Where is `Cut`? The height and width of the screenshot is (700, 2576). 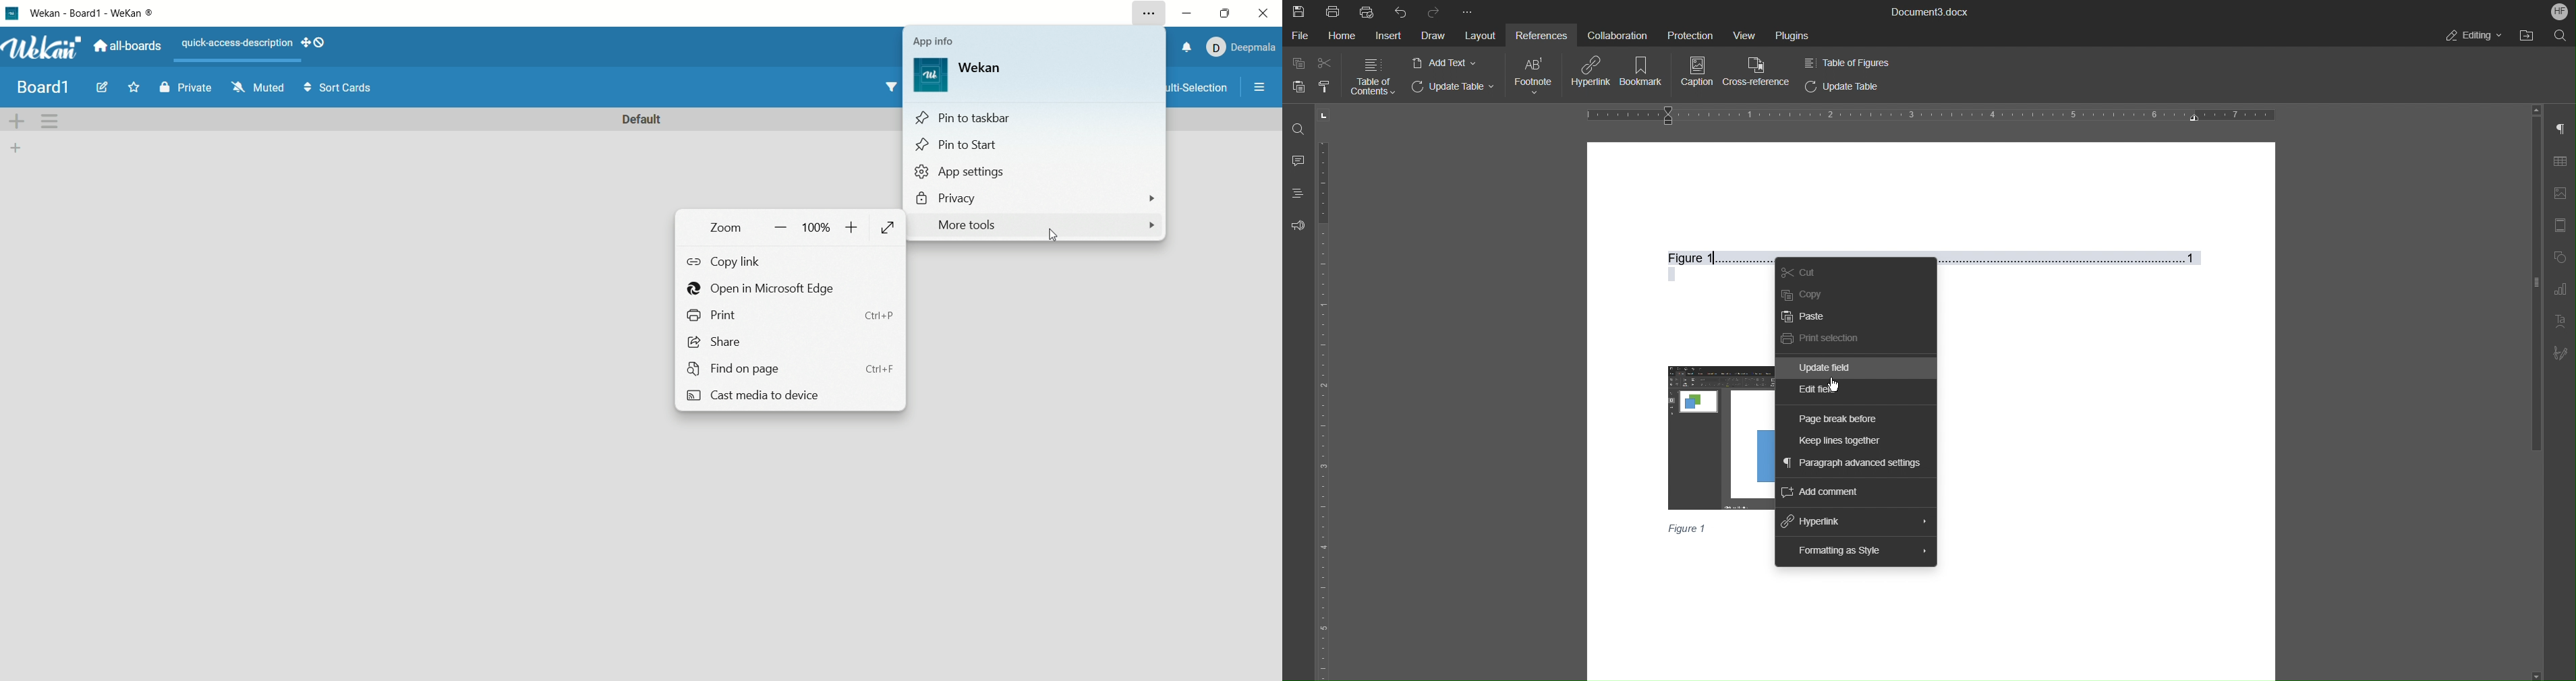
Cut is located at coordinates (1798, 274).